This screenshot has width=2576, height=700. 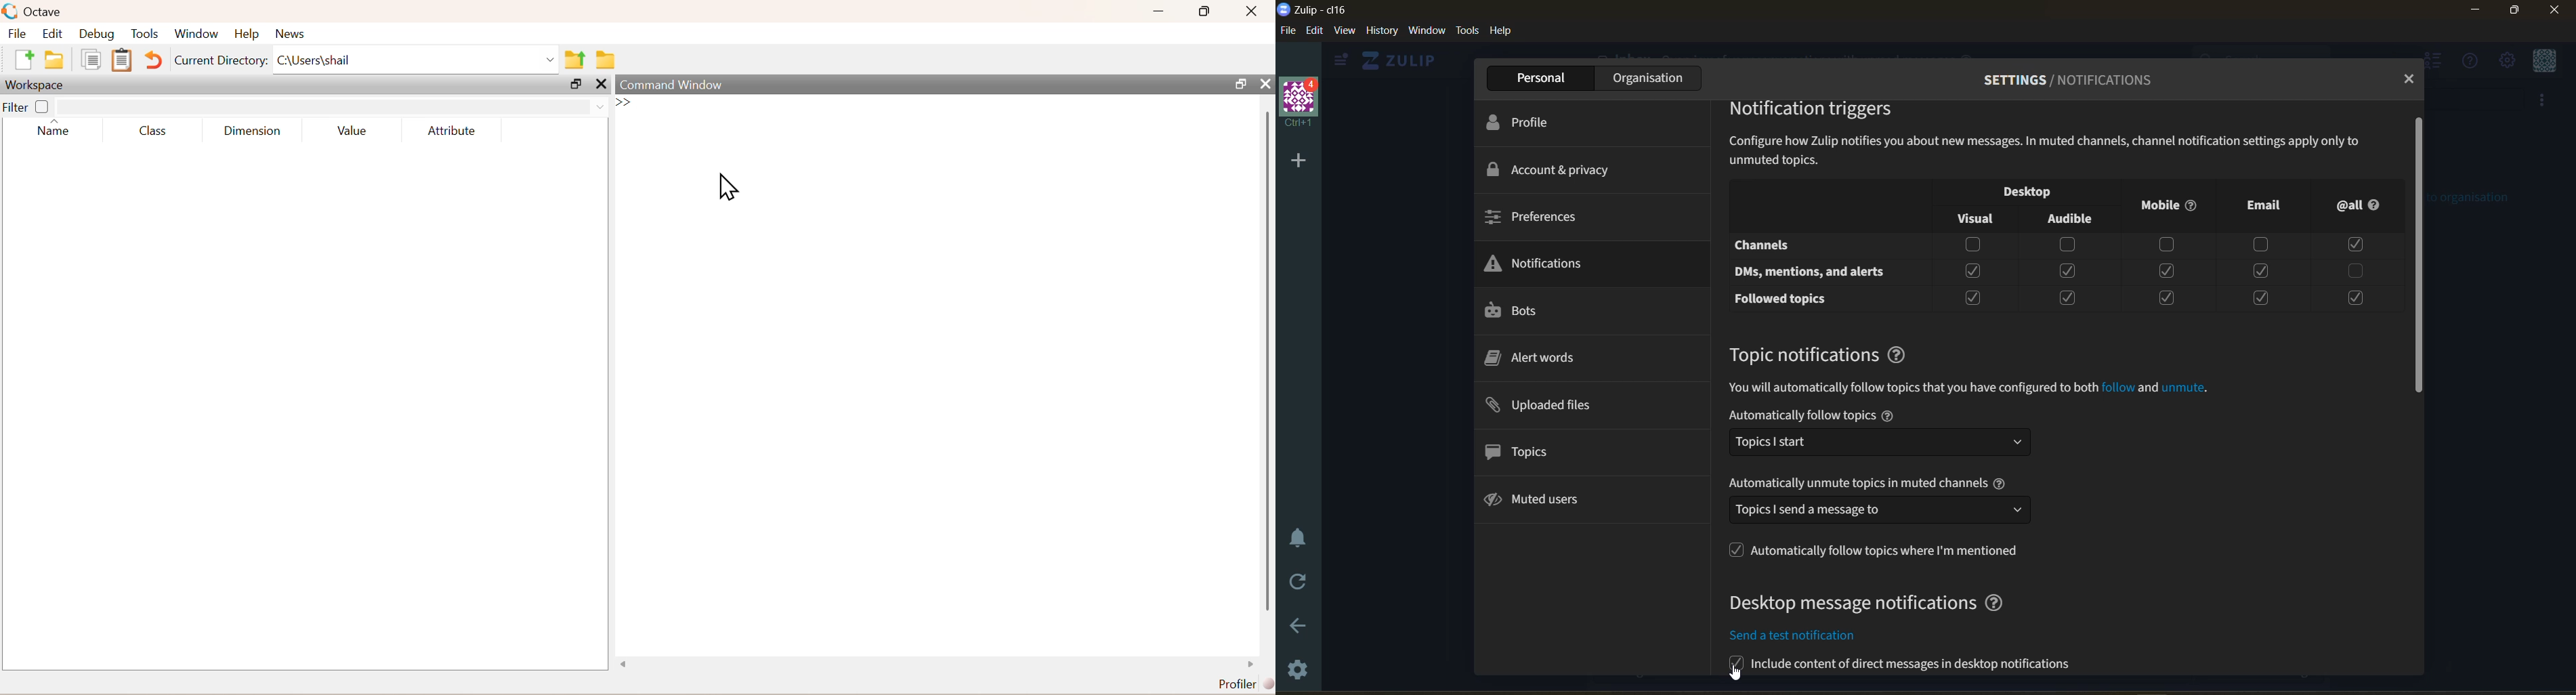 What do you see at coordinates (727, 188) in the screenshot?
I see `cursor` at bounding box center [727, 188].